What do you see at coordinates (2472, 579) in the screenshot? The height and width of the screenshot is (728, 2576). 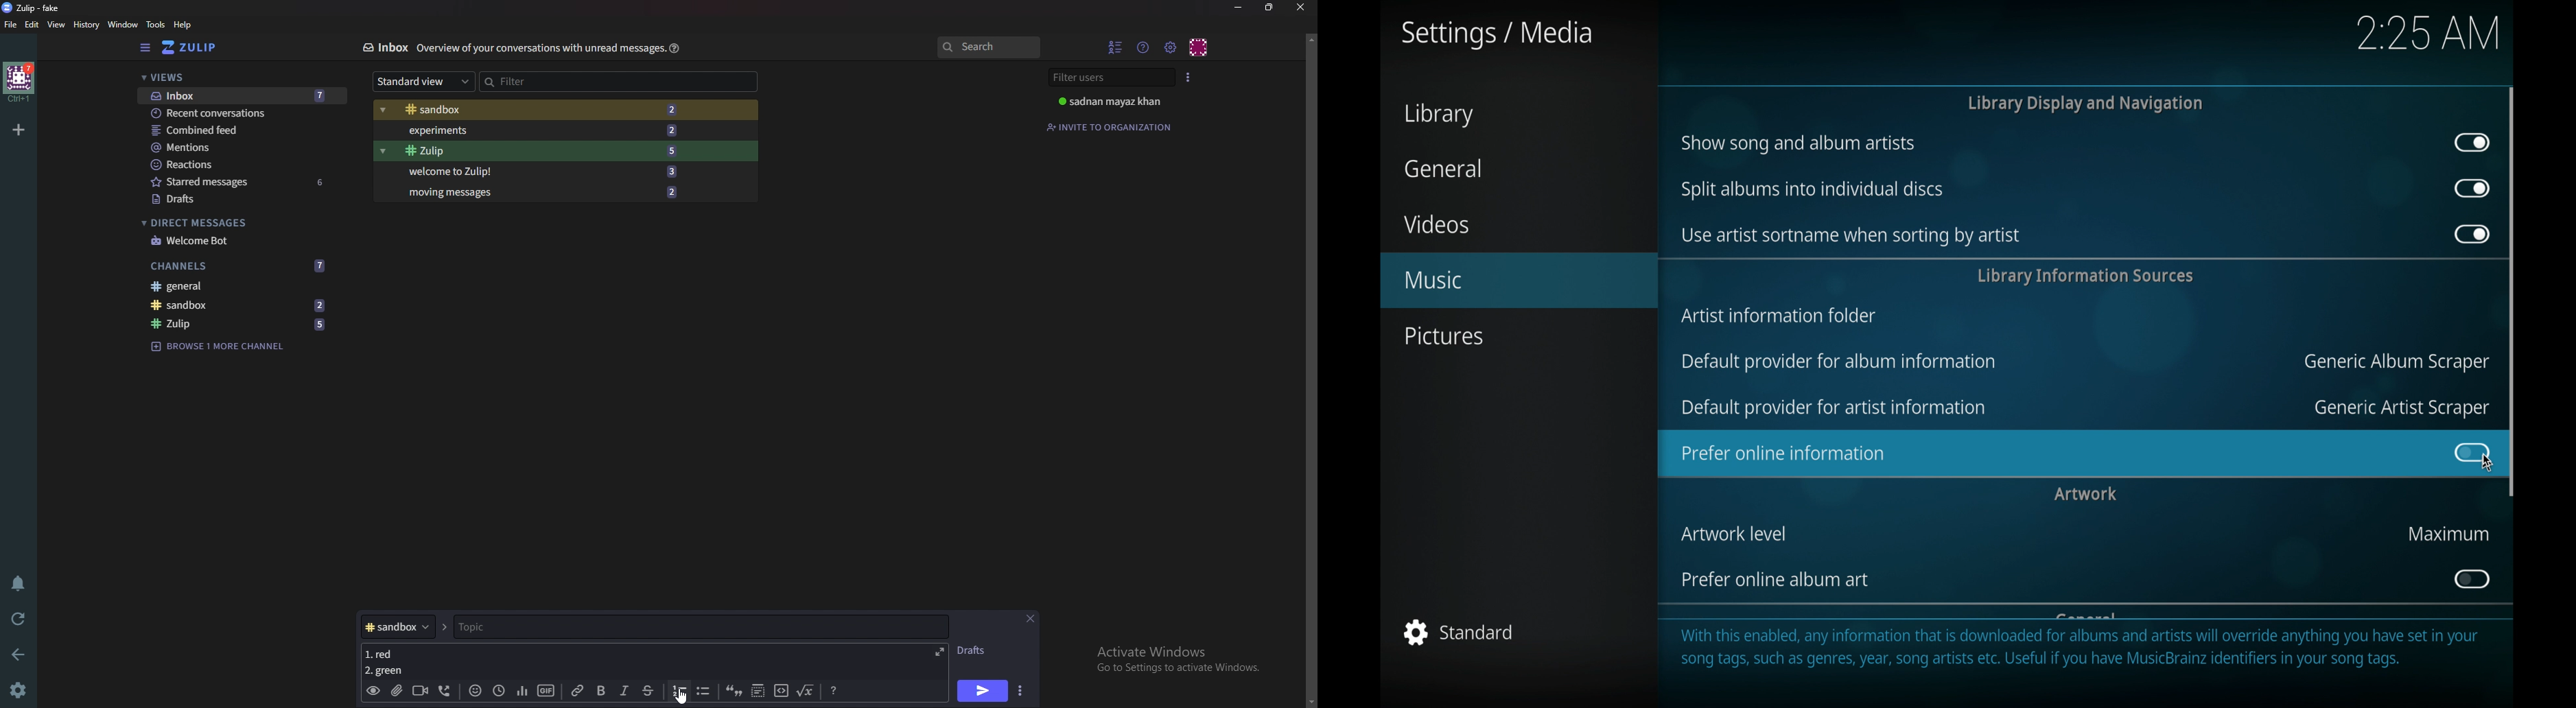 I see `toggle button` at bounding box center [2472, 579].